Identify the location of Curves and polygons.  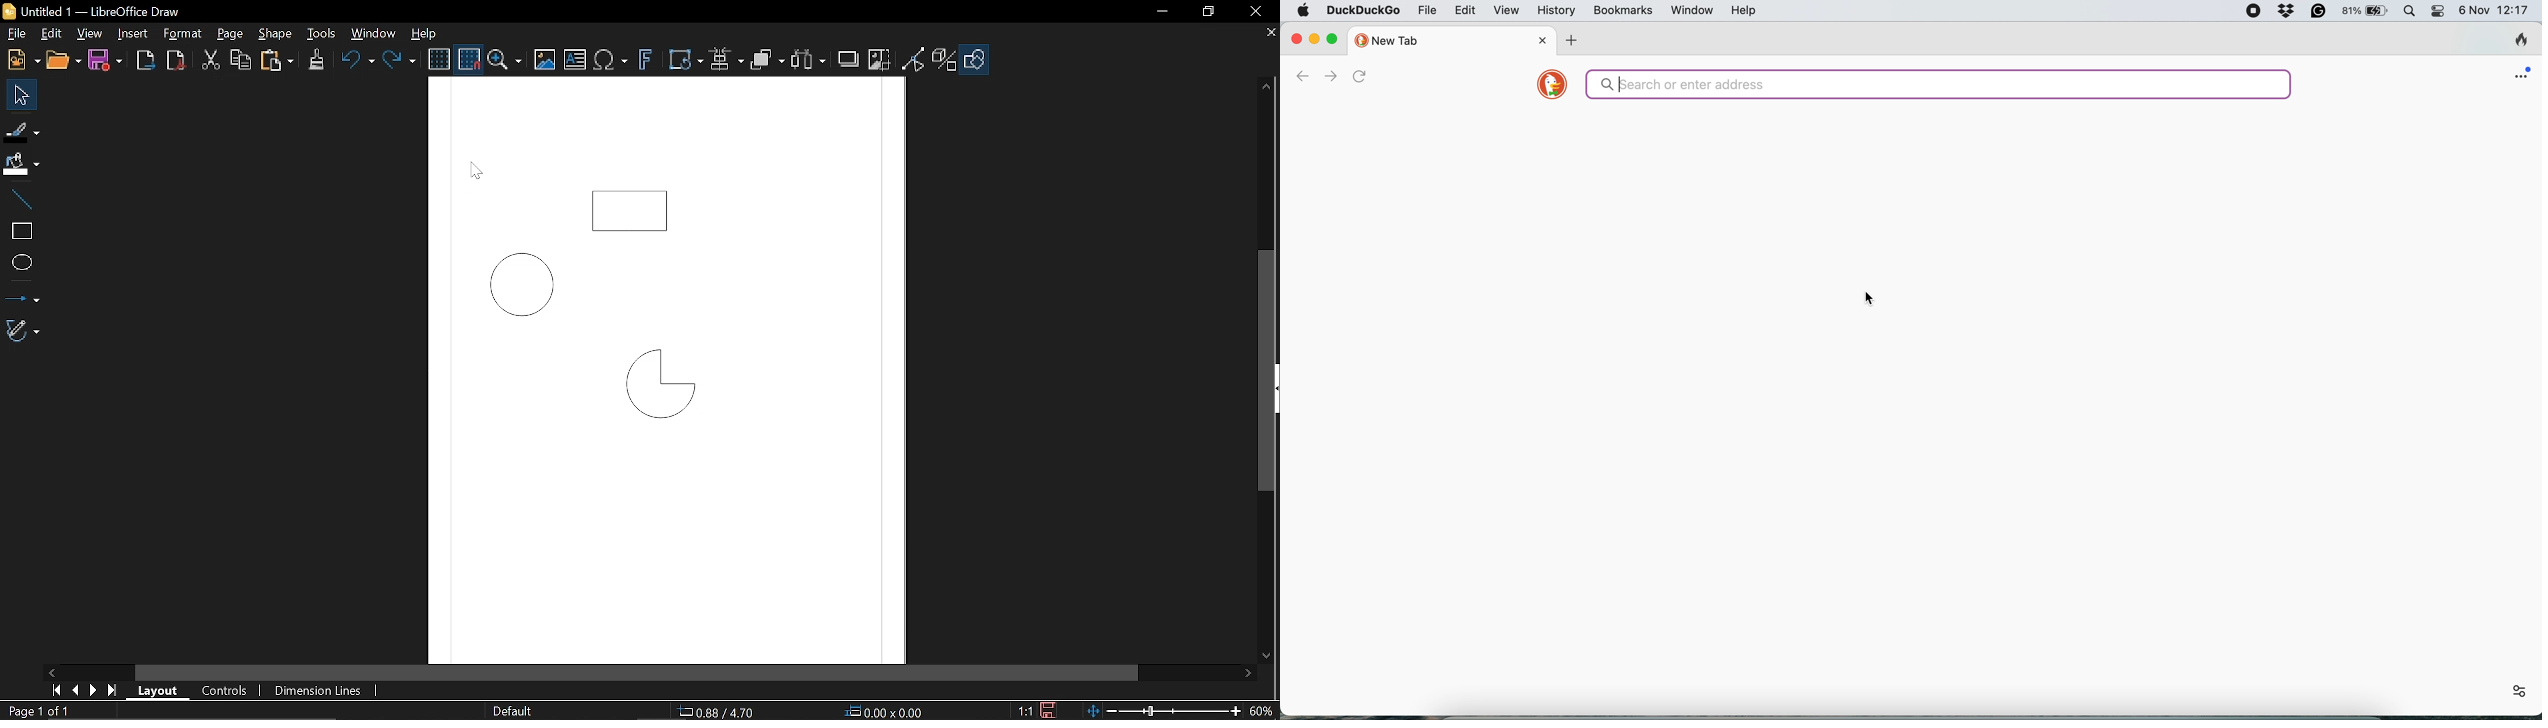
(22, 331).